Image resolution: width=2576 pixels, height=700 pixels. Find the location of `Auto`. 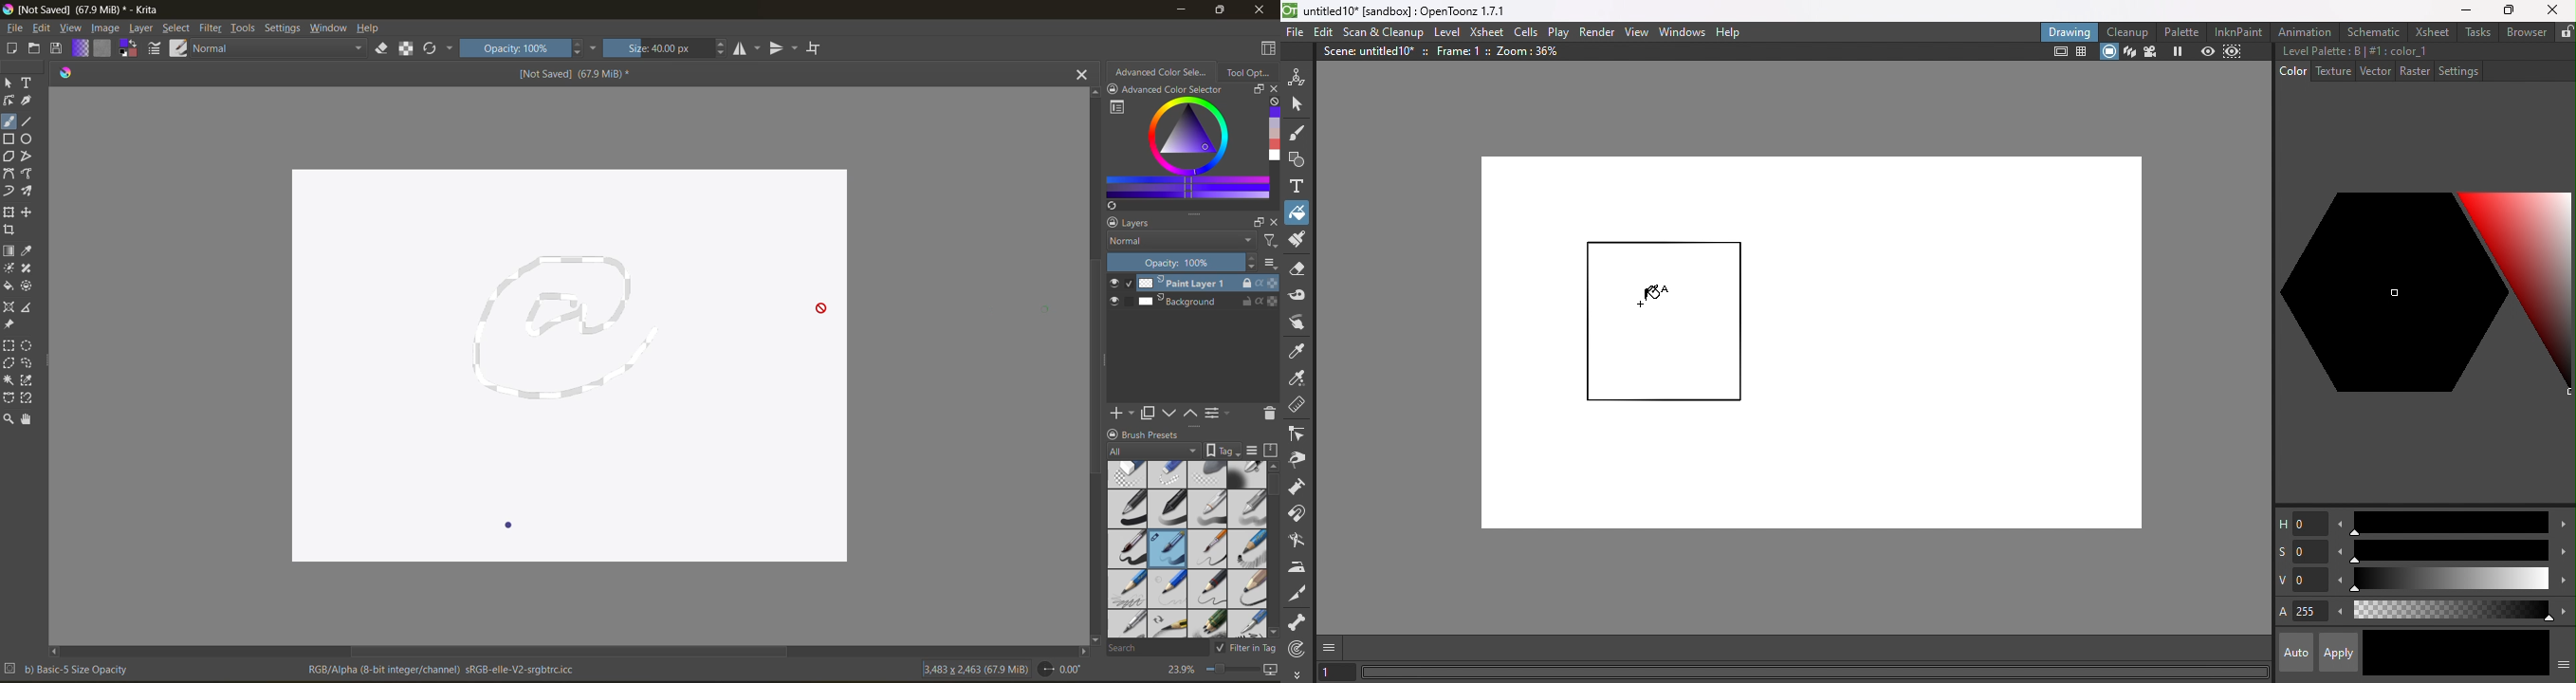

Auto is located at coordinates (2296, 653).